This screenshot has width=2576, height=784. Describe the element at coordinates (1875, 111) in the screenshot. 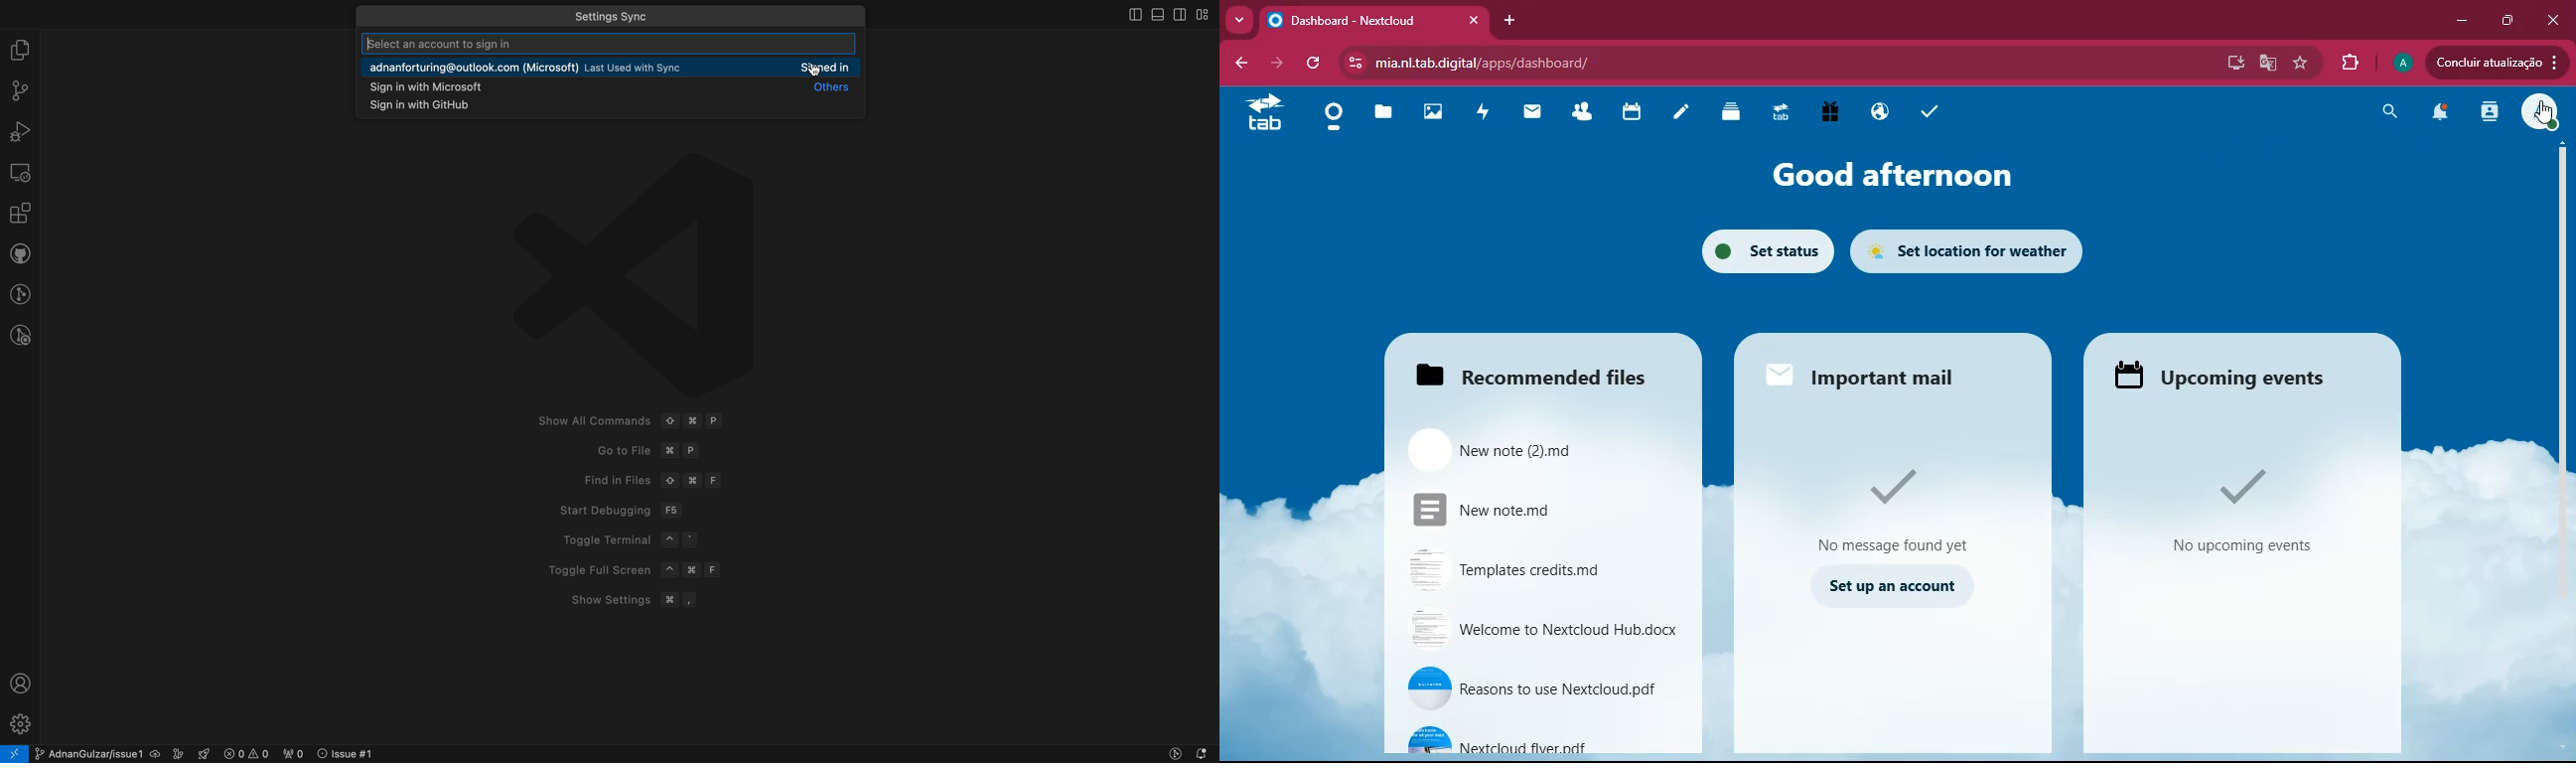

I see `public` at that location.